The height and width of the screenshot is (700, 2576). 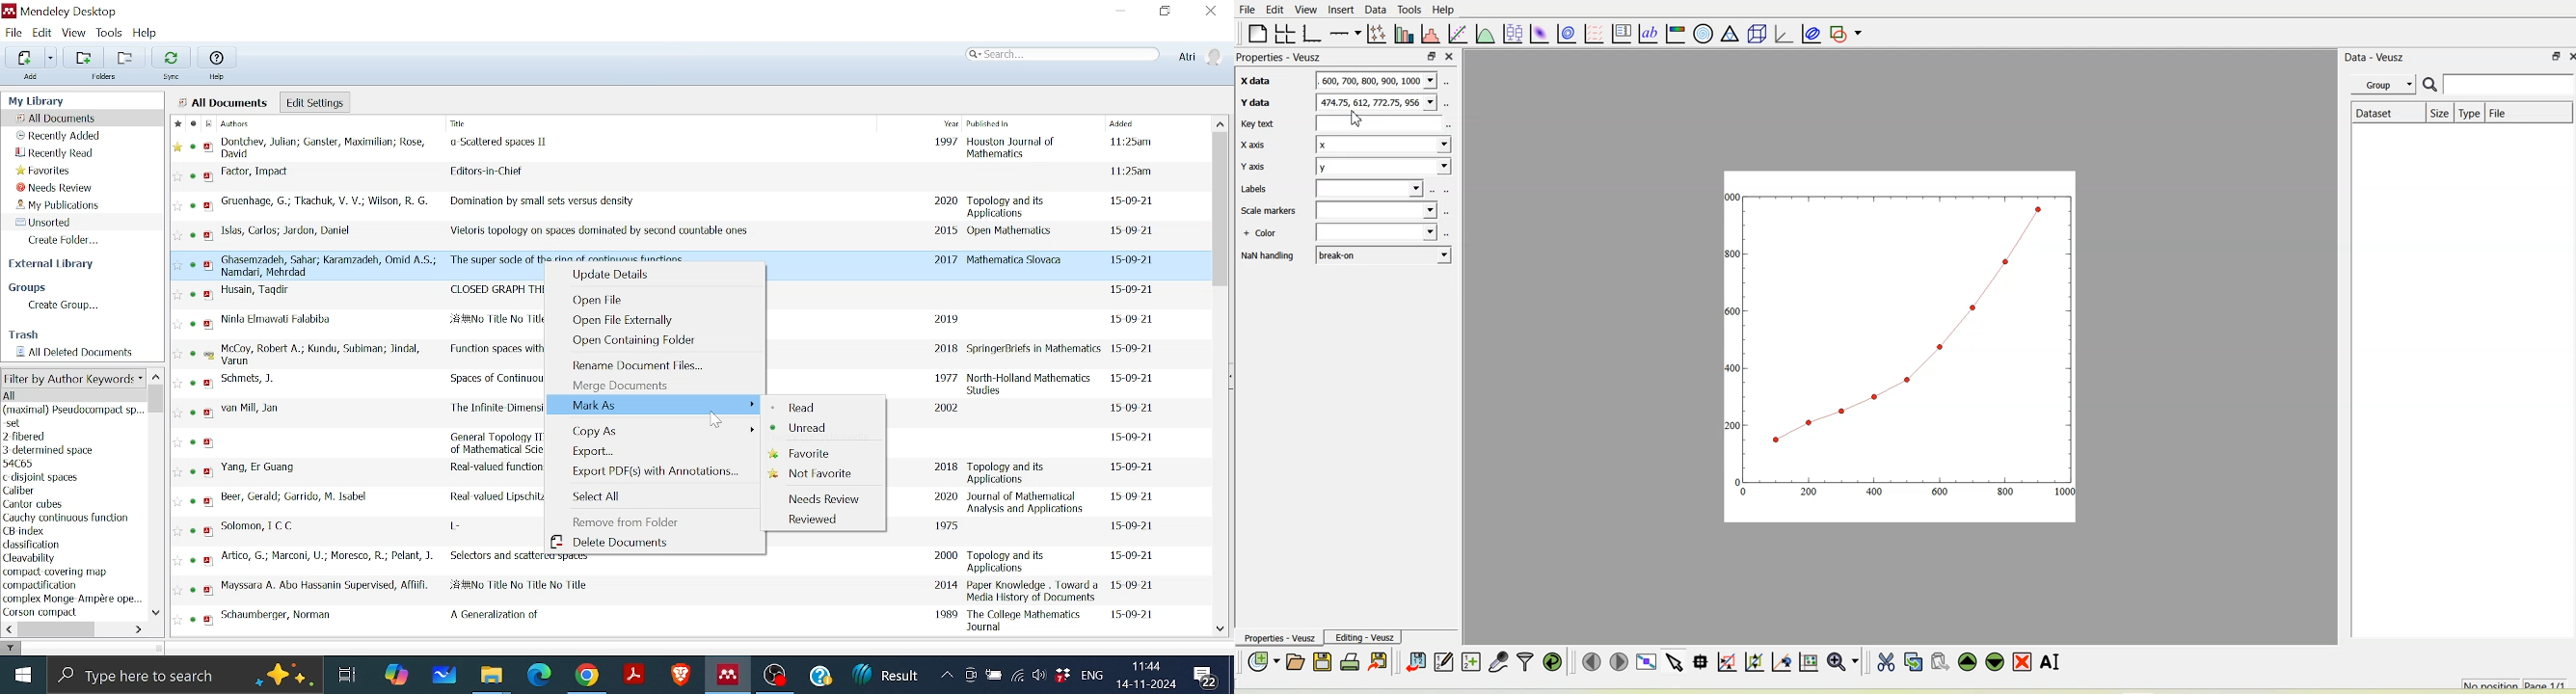 What do you see at coordinates (358, 294) in the screenshot?
I see `CLOSED GRAPH THEOREMS IN TOPOLOGICAL` at bounding box center [358, 294].